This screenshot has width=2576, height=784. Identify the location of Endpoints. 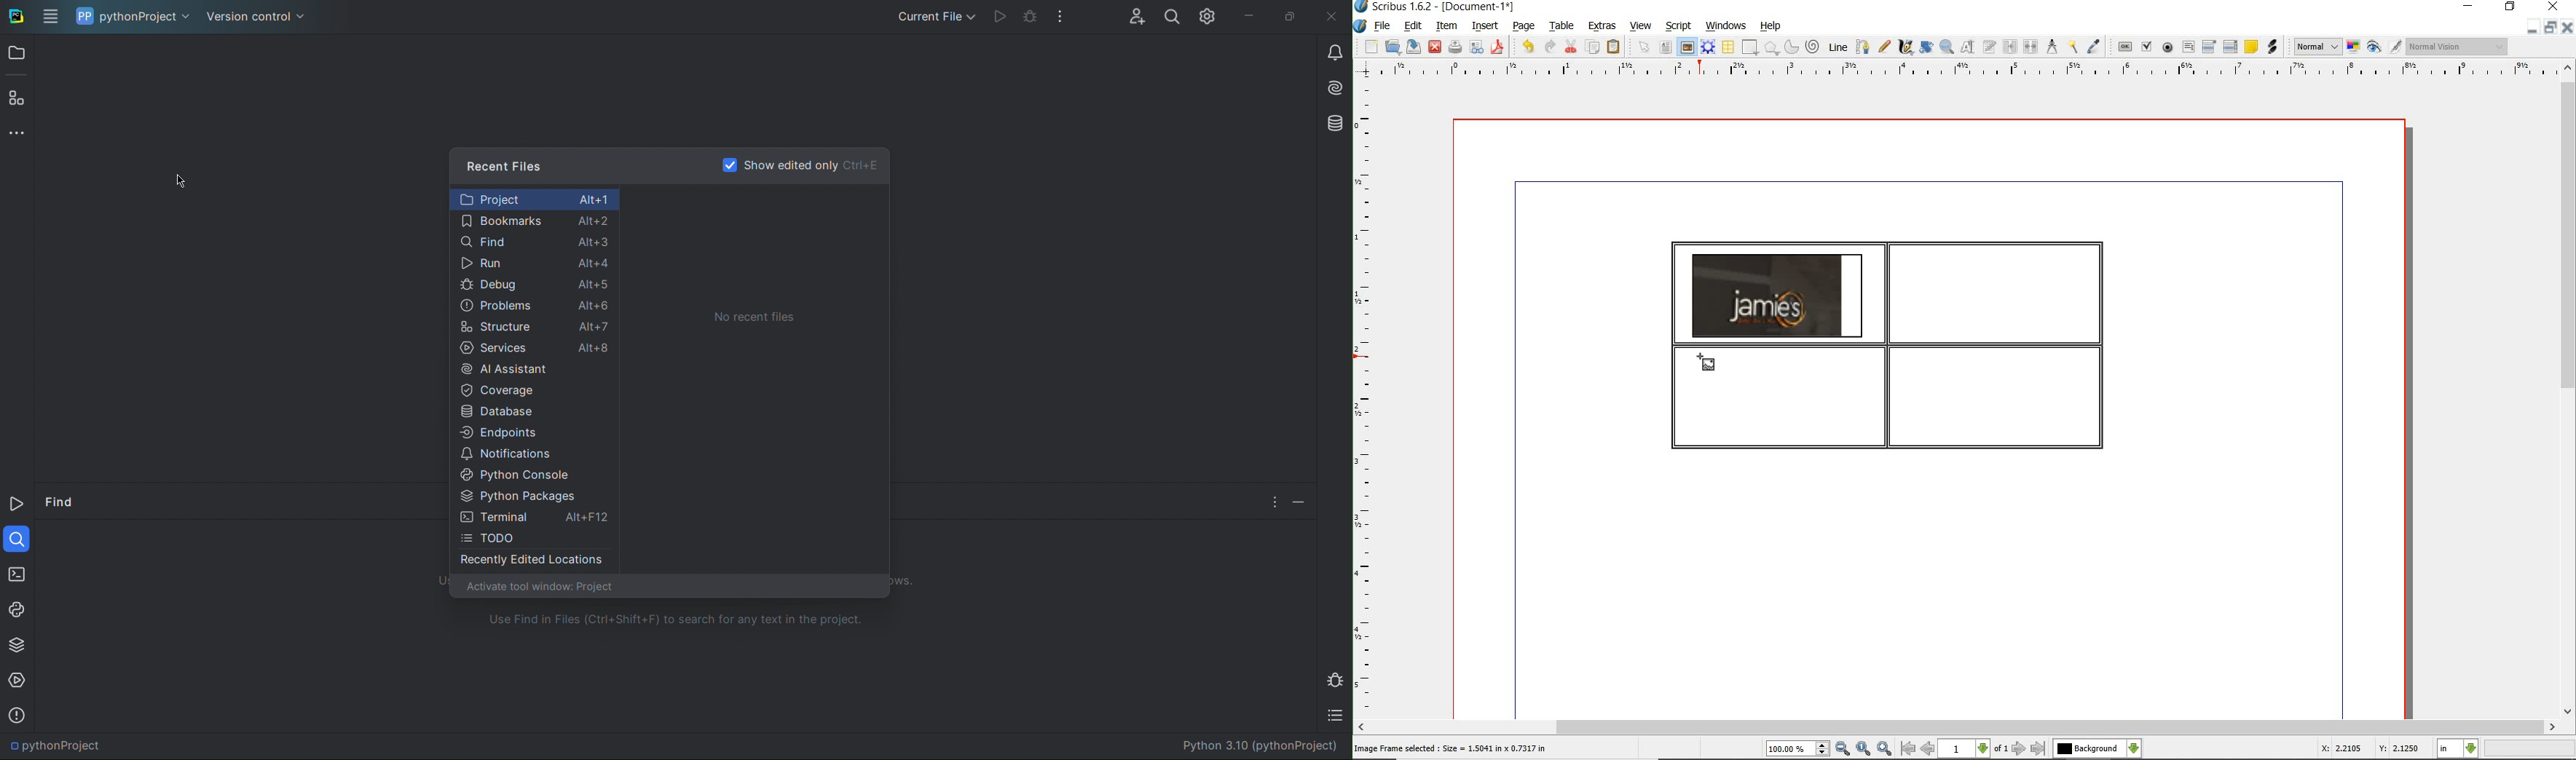
(534, 431).